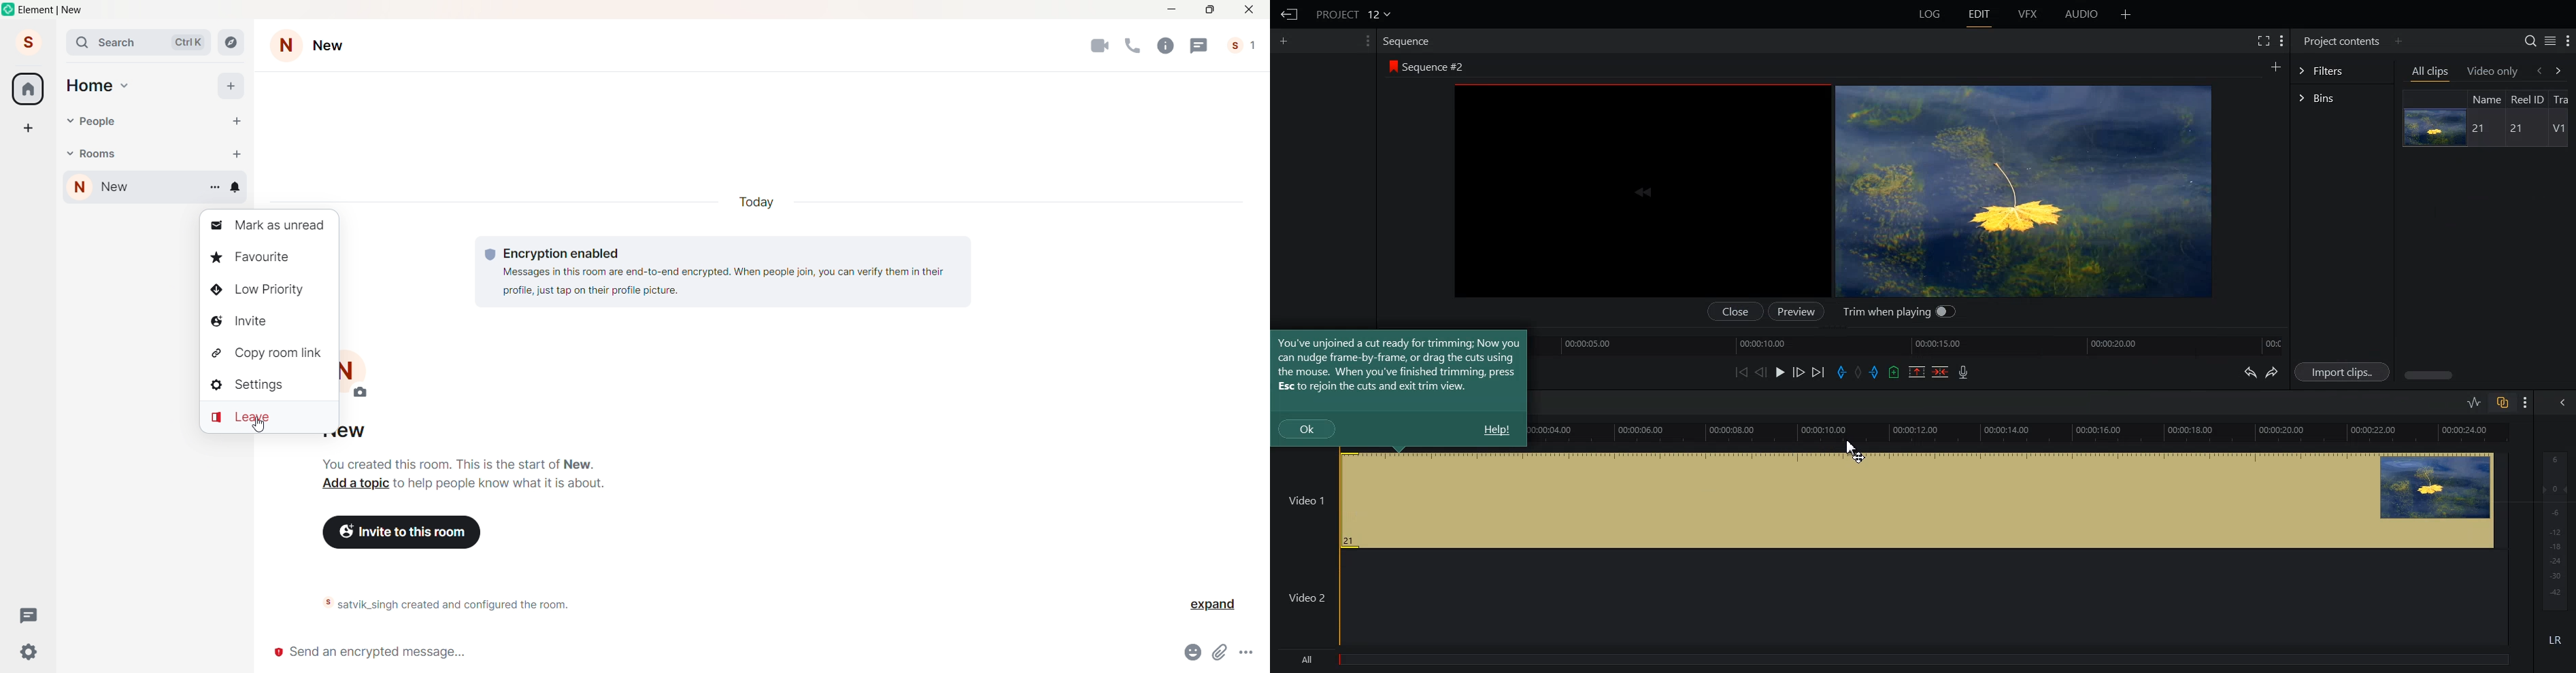 The height and width of the screenshot is (700, 2576). I want to click on Rooms, so click(102, 153).